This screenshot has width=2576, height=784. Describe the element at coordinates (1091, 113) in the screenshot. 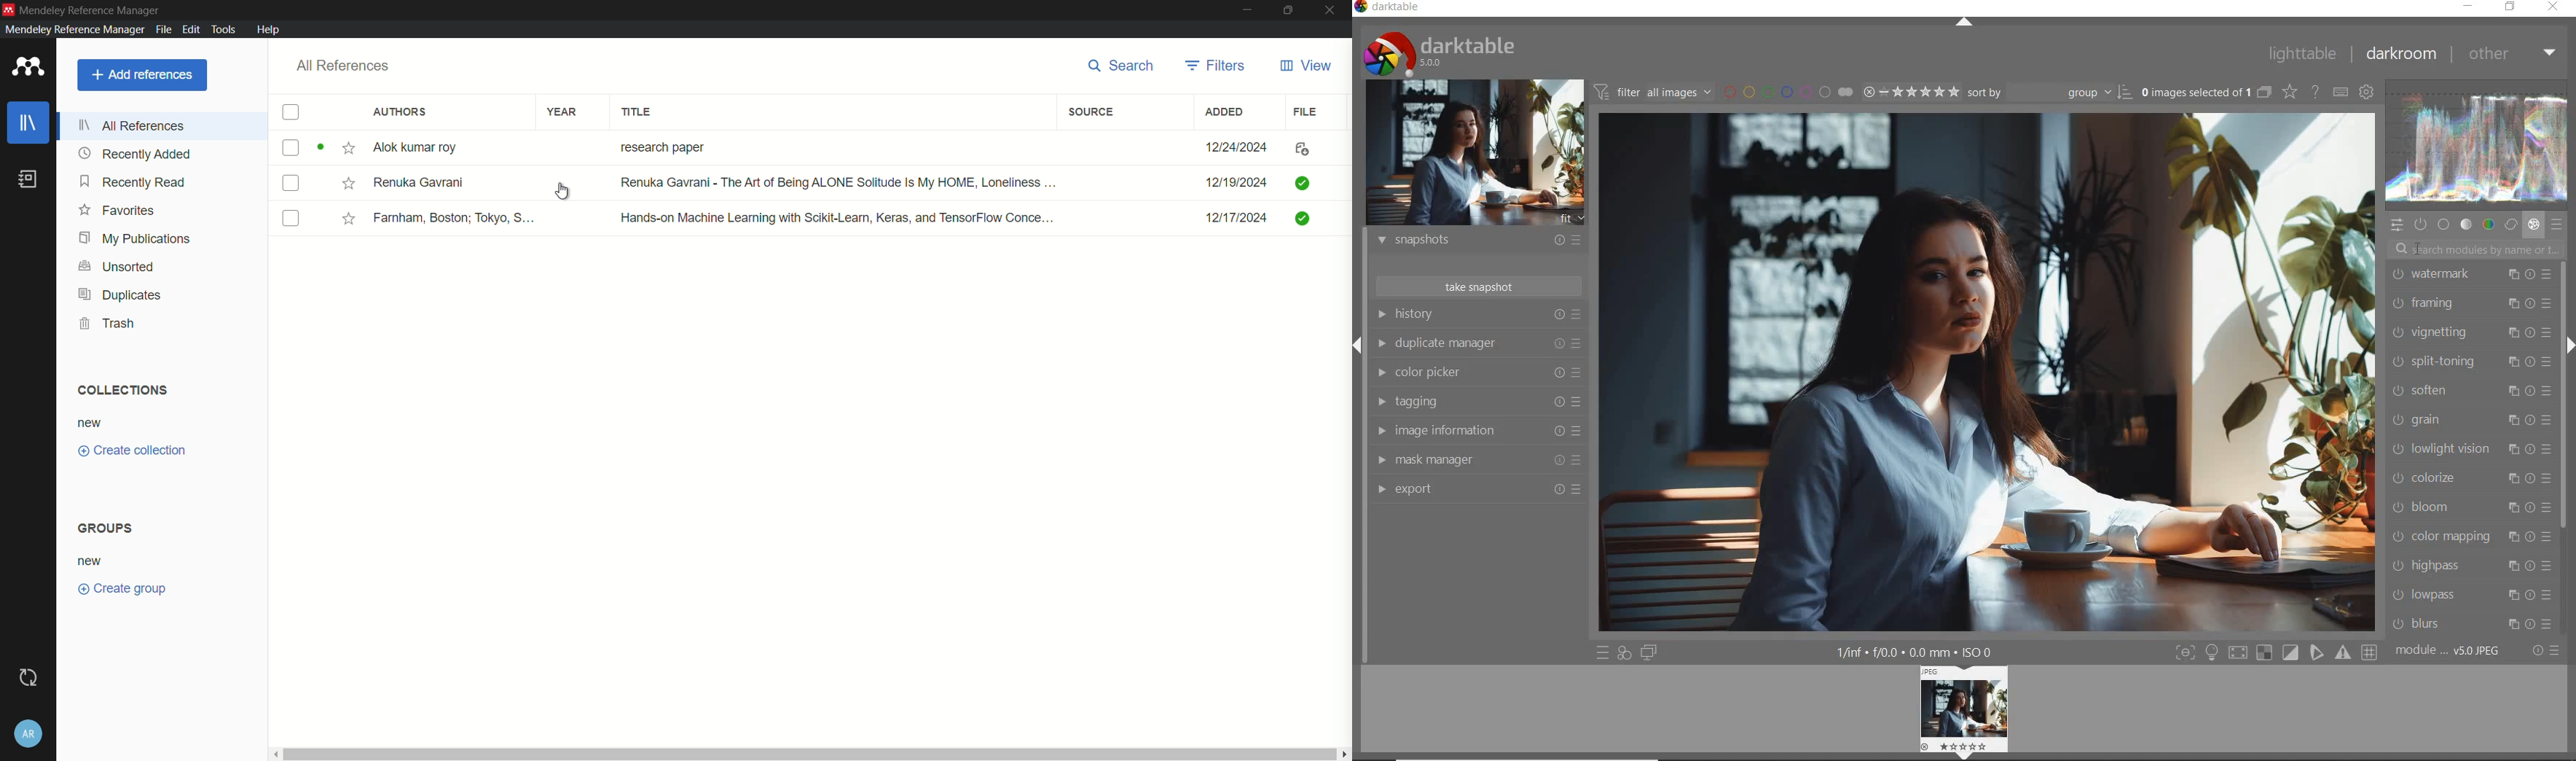

I see `source` at that location.